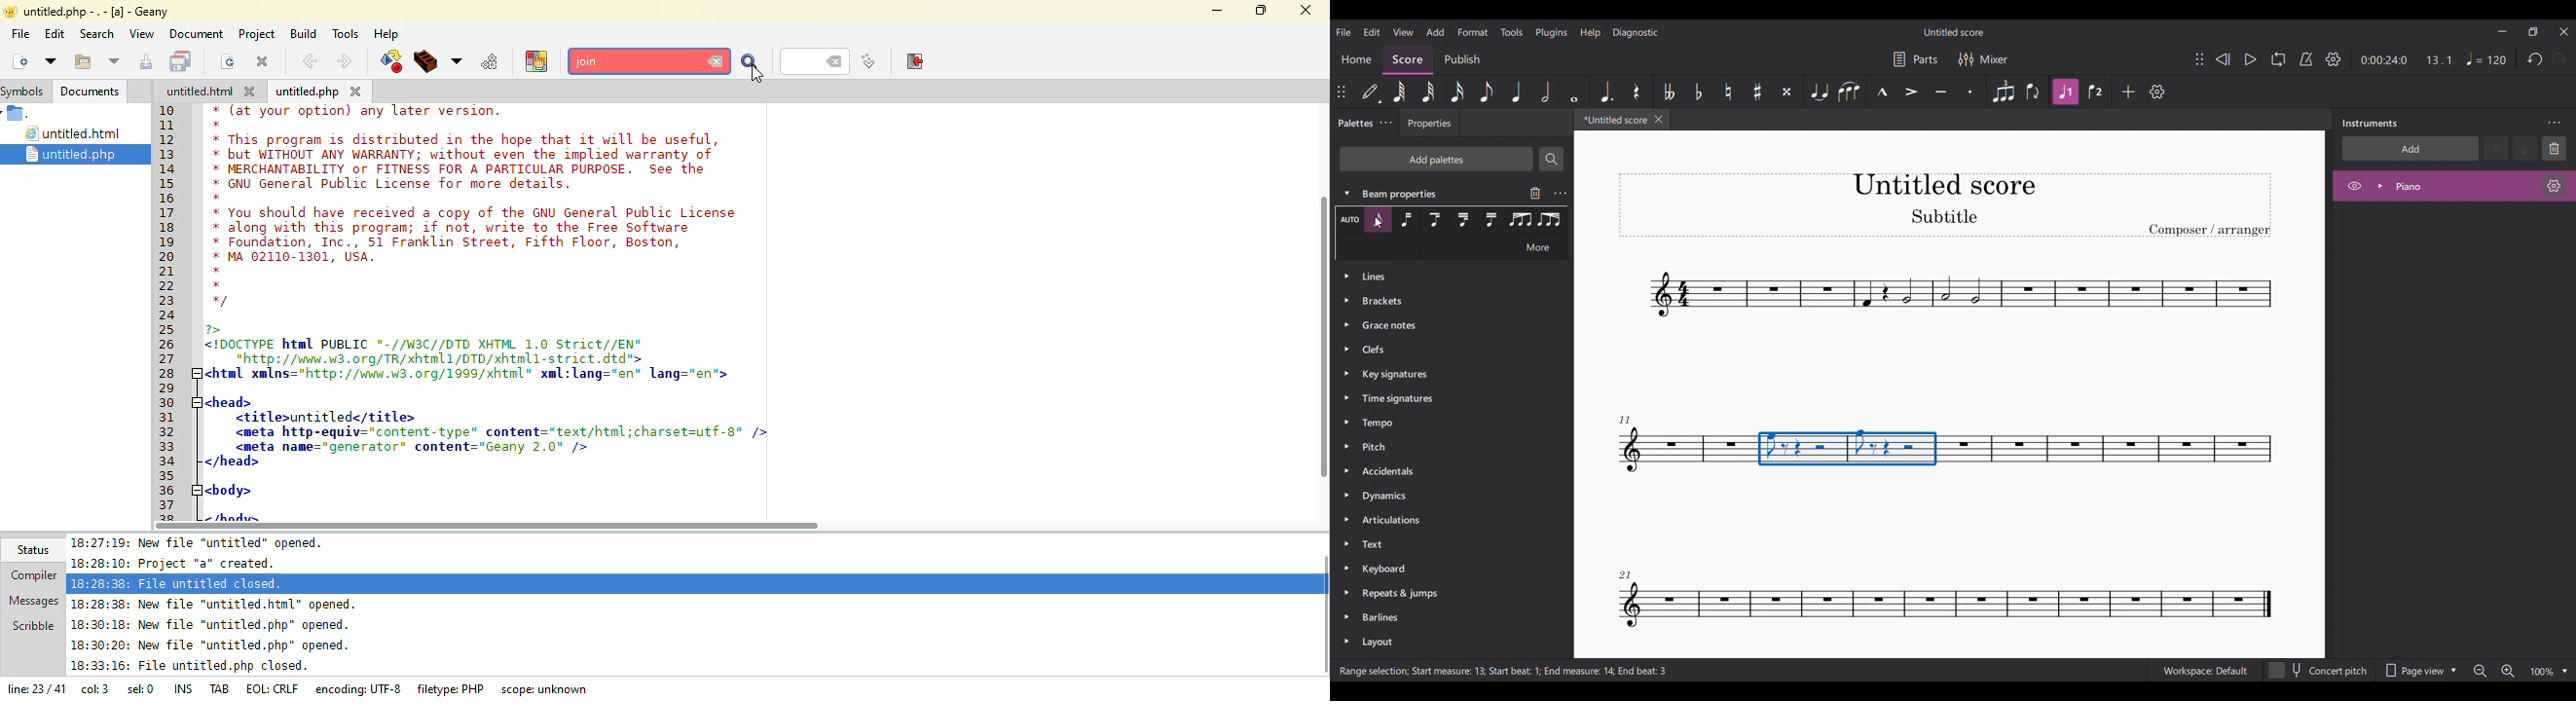 The image size is (2576, 728). Describe the element at coordinates (1438, 449) in the screenshot. I see `Pitch` at that location.